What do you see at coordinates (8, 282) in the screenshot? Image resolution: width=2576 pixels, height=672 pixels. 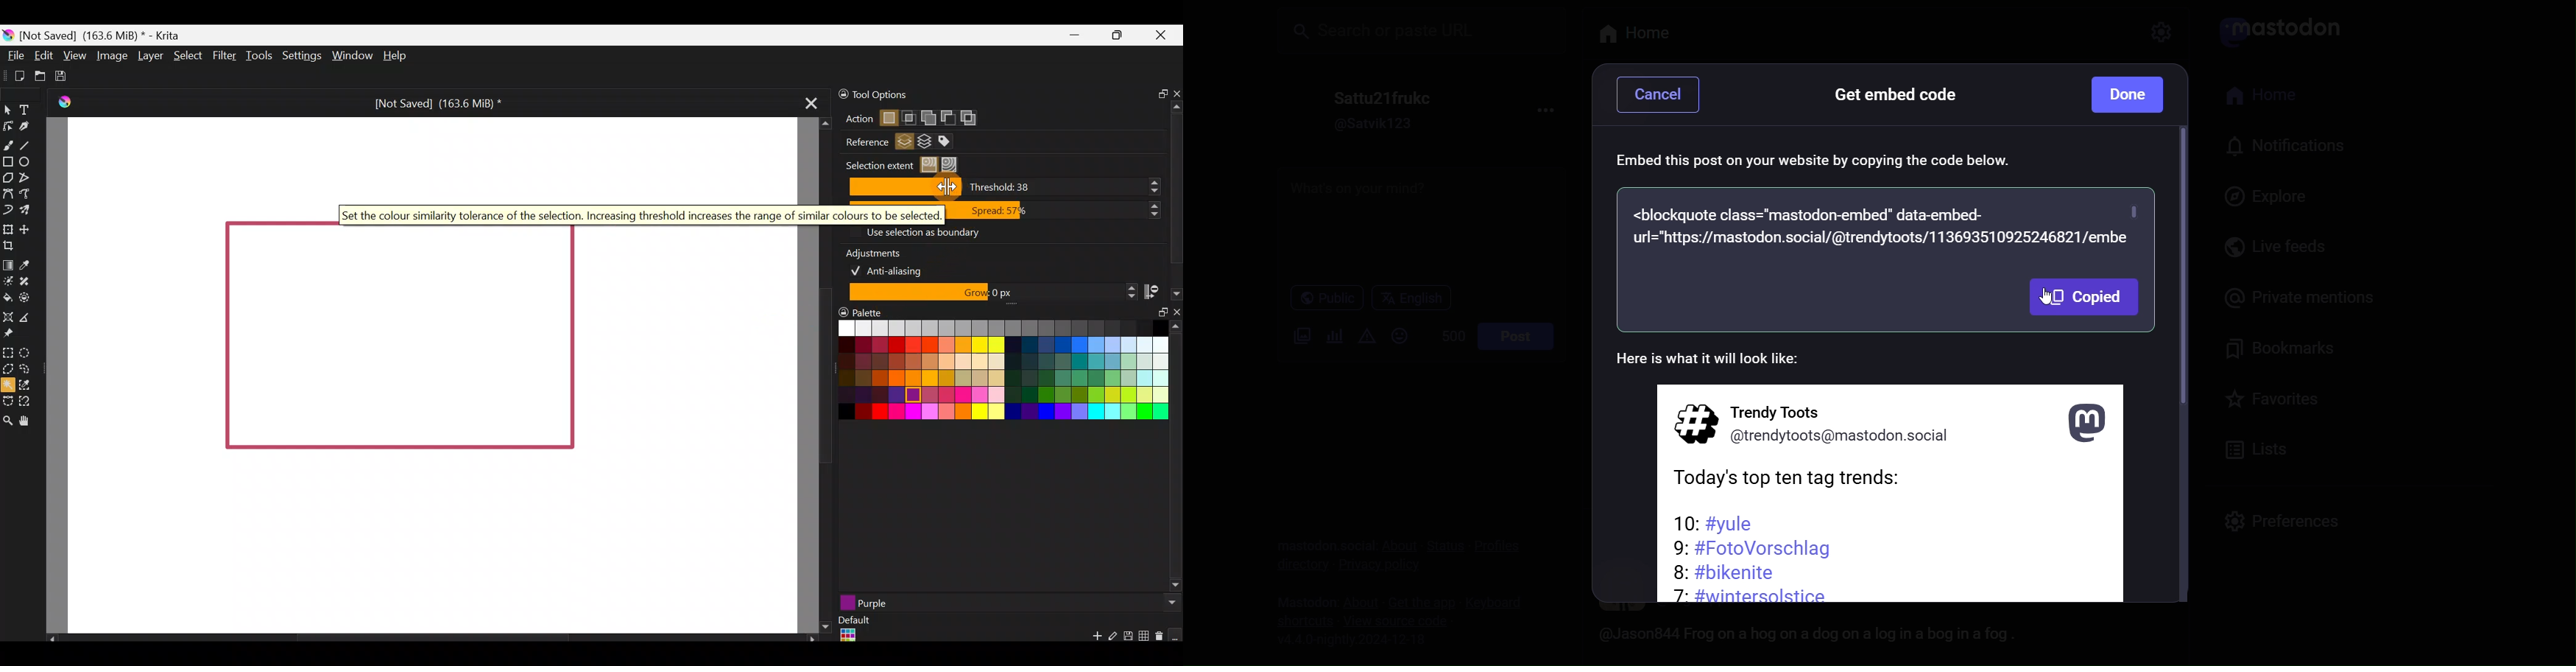 I see `Colourise mask tool` at bounding box center [8, 282].